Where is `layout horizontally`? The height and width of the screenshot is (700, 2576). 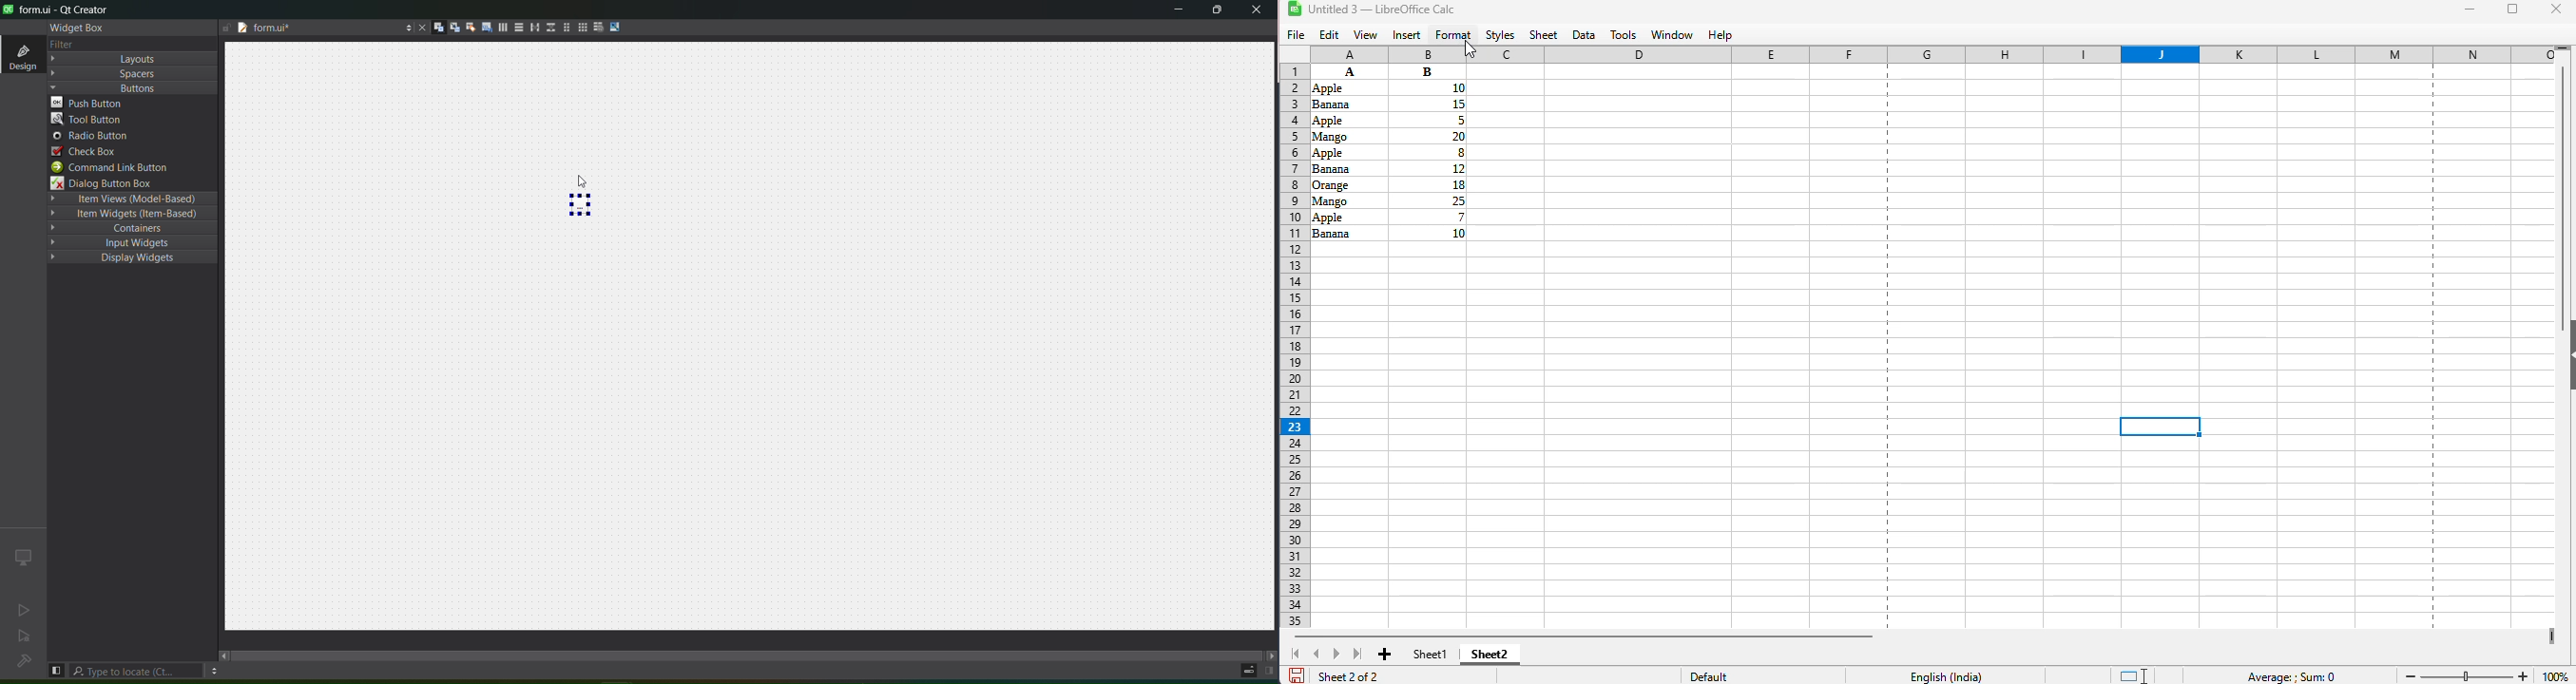
layout horizontally is located at coordinates (502, 27).